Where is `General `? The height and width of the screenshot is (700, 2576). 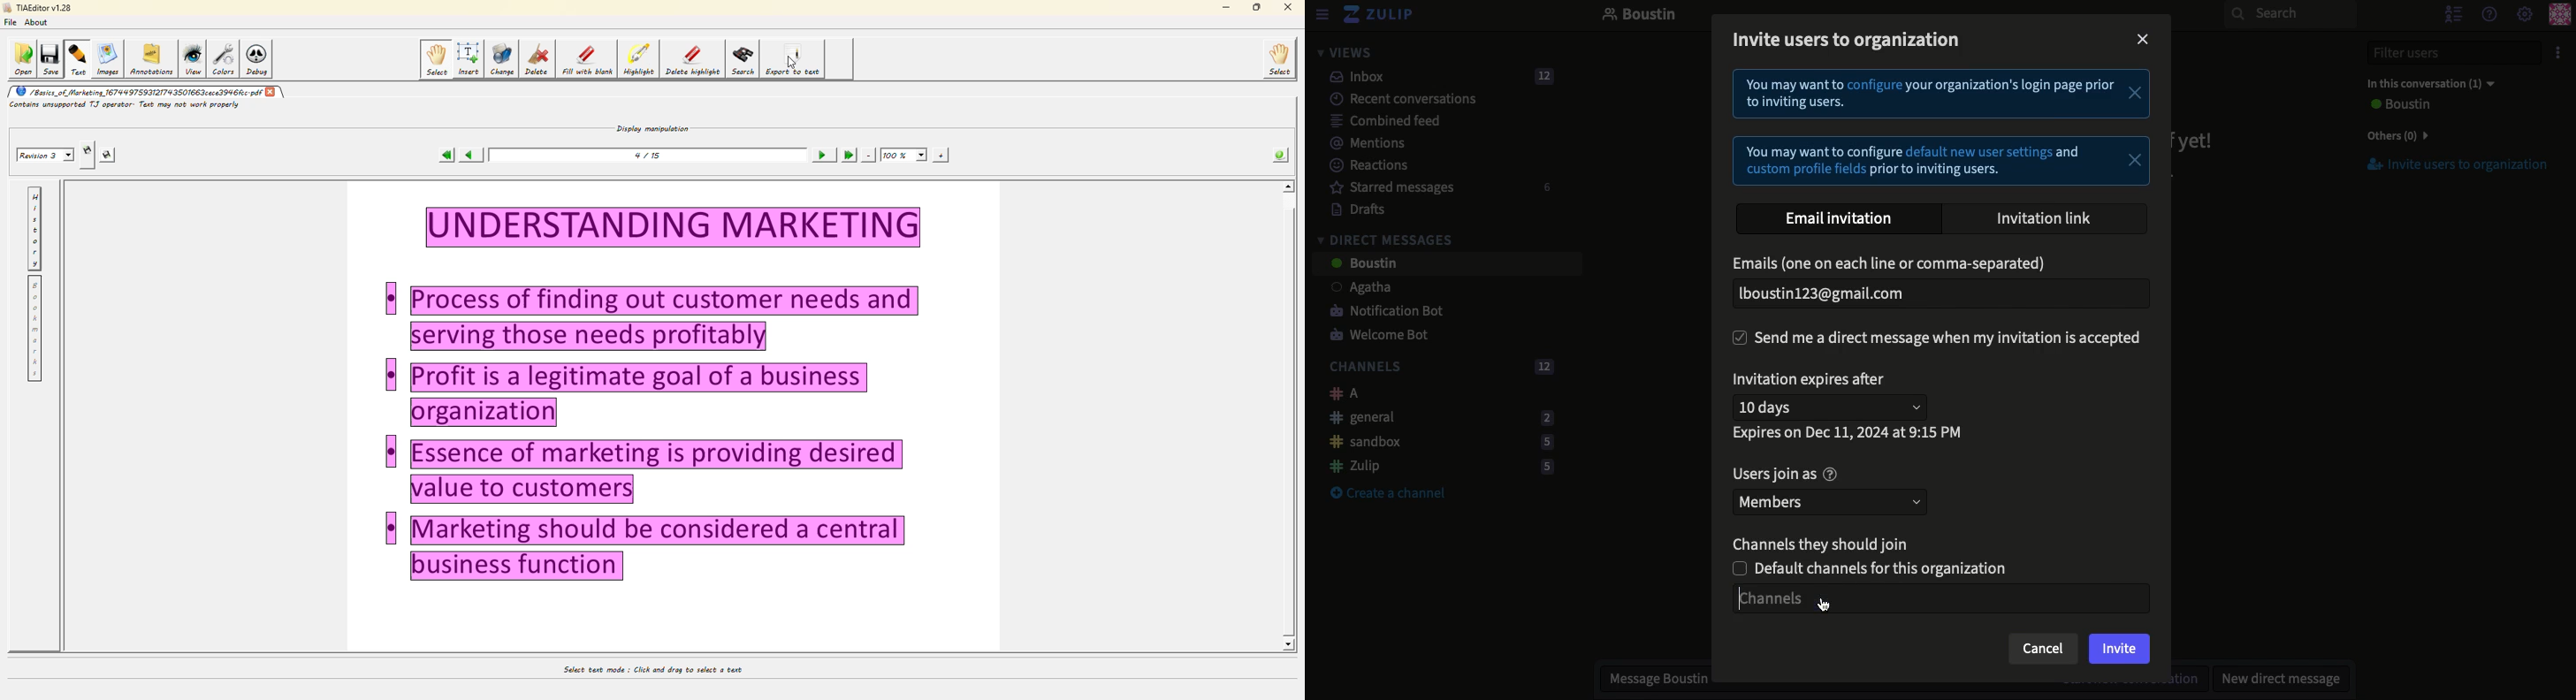 General  is located at coordinates (1437, 416).